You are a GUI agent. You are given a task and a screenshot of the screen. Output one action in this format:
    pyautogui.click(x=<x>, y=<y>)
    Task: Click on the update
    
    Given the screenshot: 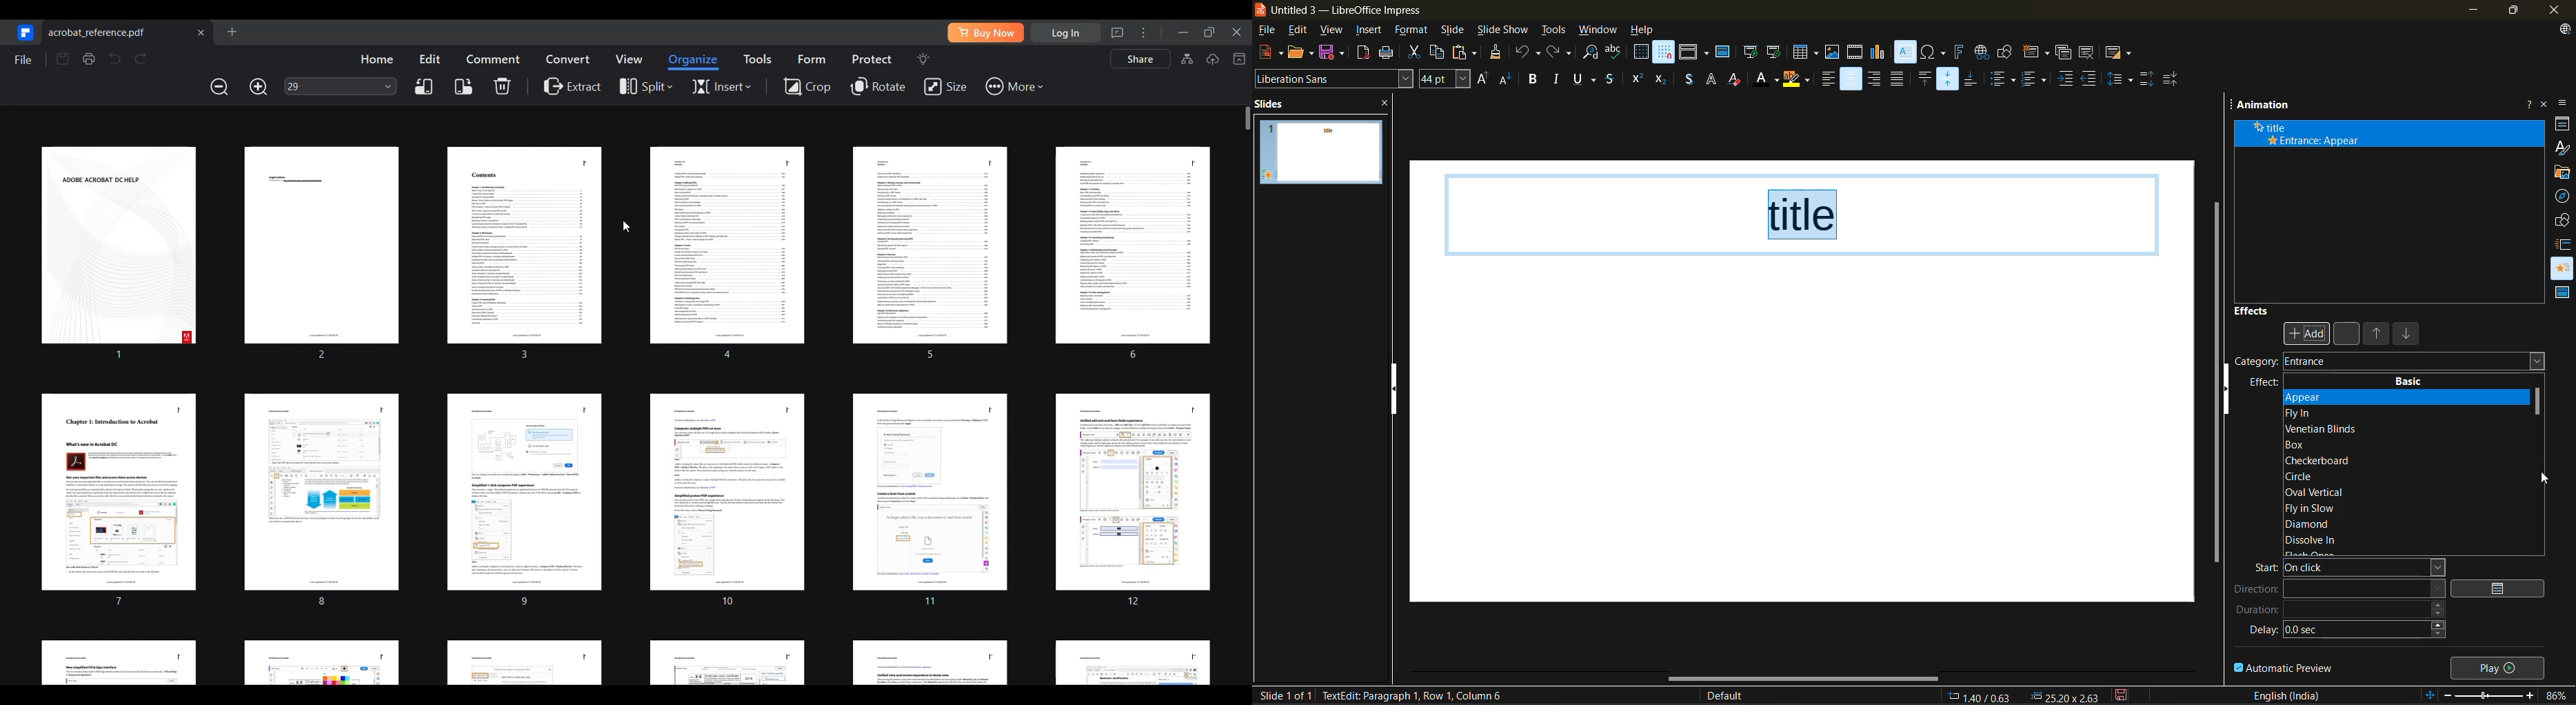 What is the action you would take?
    pyautogui.click(x=2567, y=31)
    